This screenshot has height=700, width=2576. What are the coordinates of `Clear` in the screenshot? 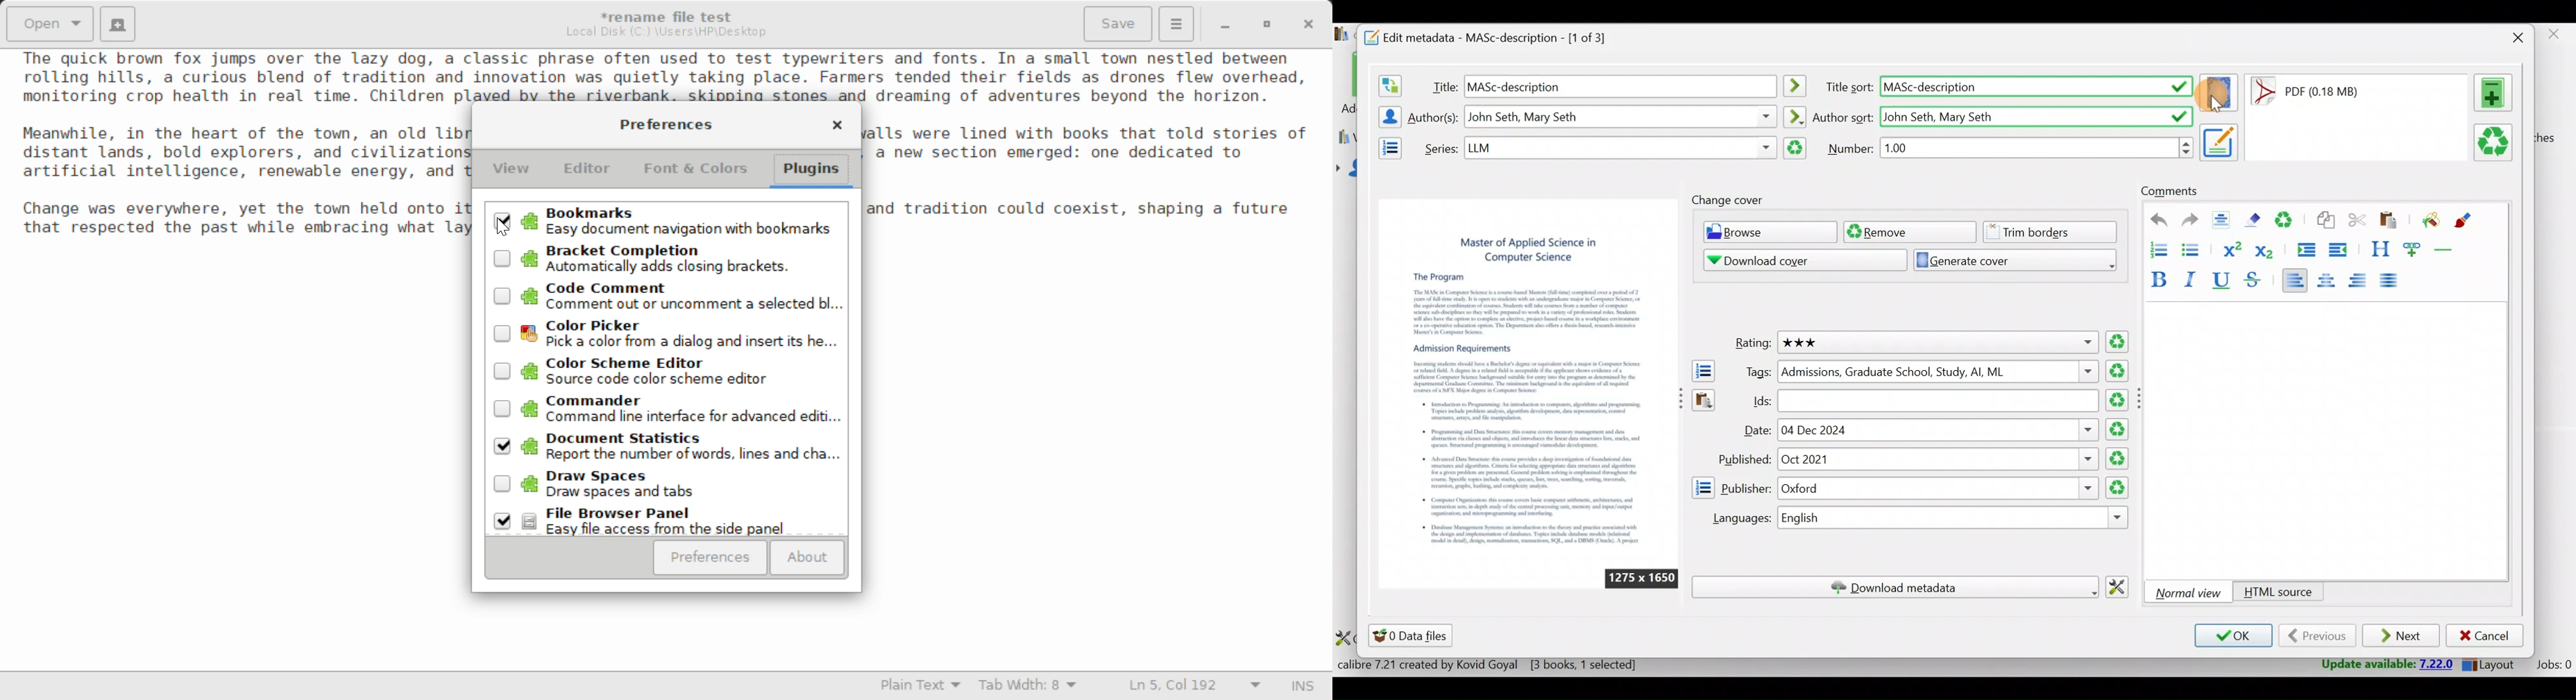 It's located at (2289, 222).